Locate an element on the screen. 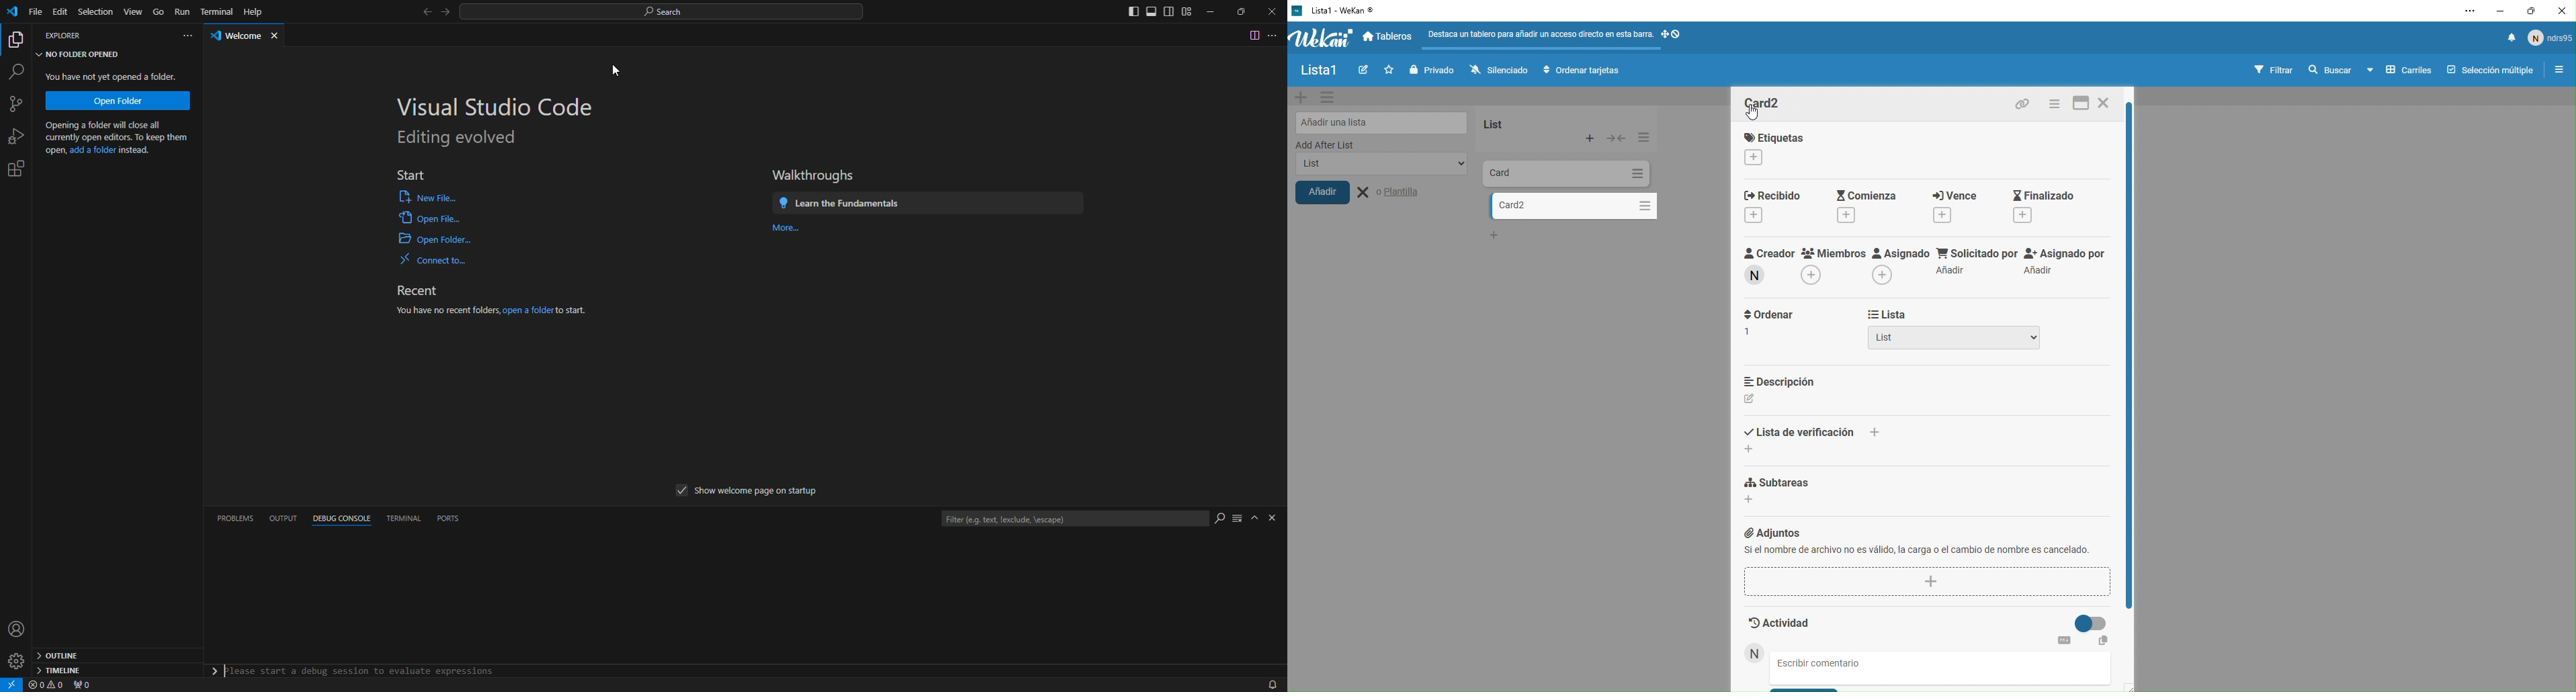 Image resolution: width=2576 pixels, height=700 pixels. Options is located at coordinates (1636, 173).